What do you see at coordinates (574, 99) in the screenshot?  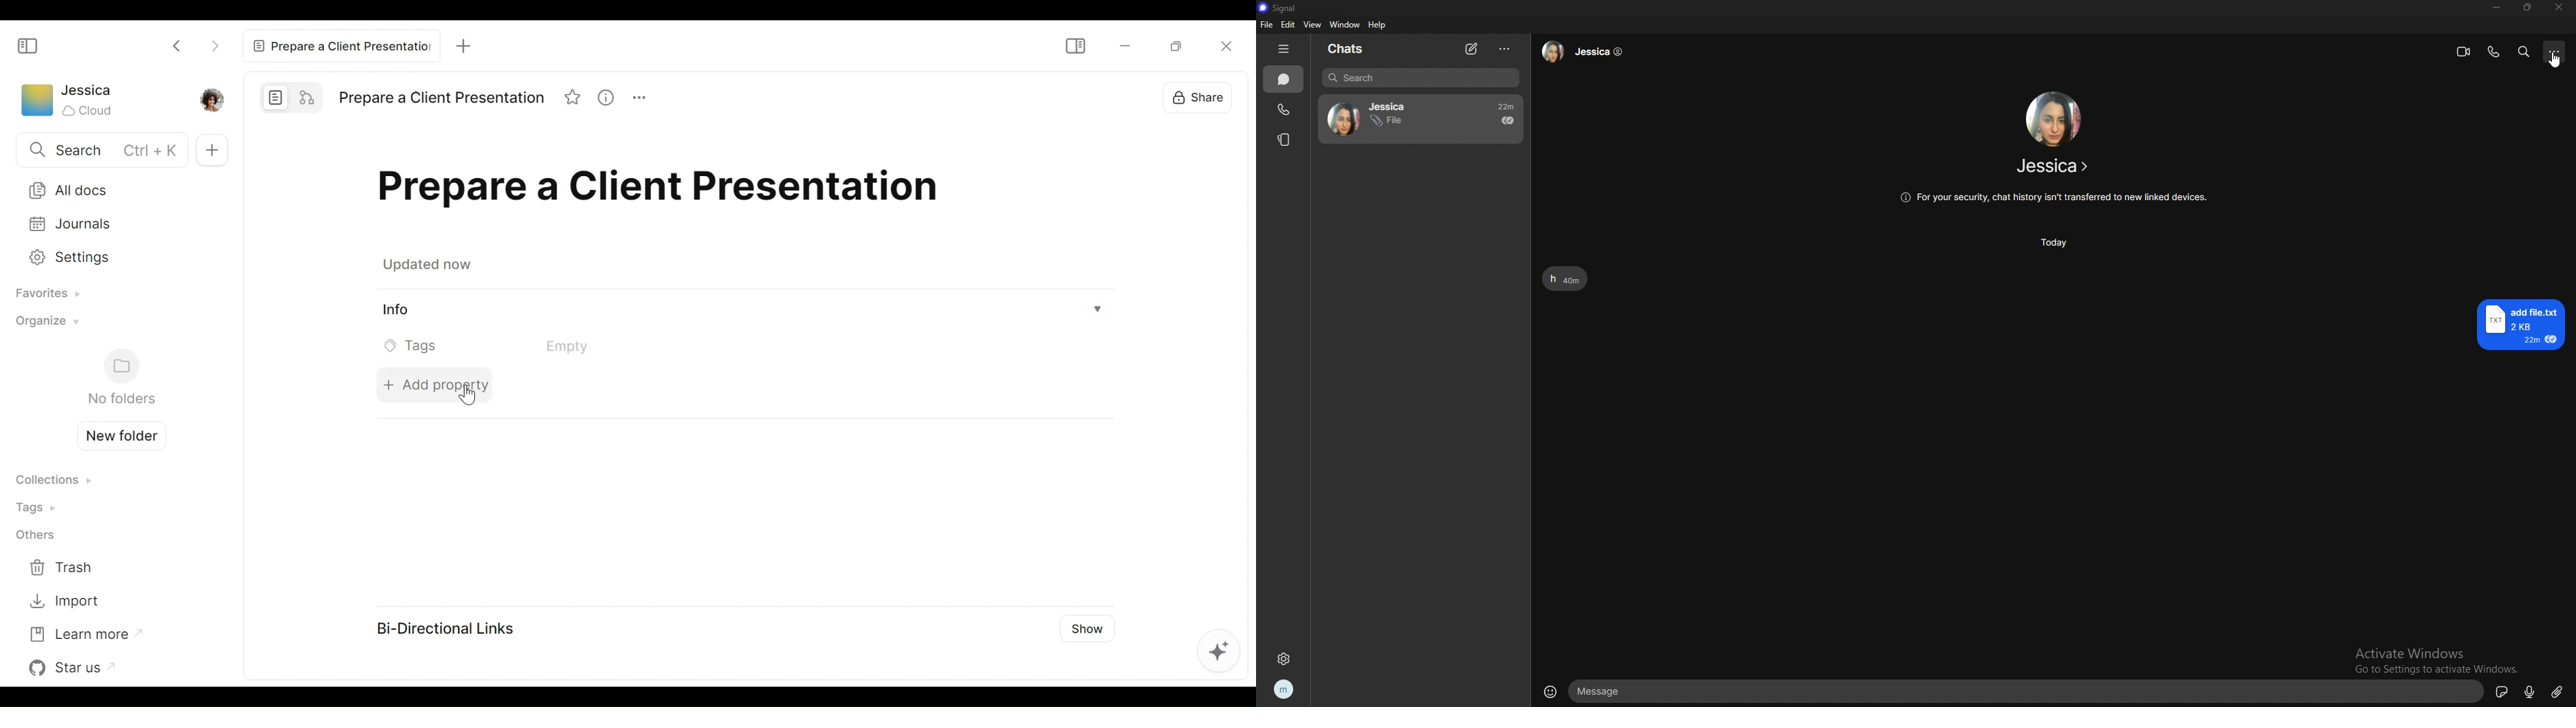 I see `Favorite` at bounding box center [574, 99].